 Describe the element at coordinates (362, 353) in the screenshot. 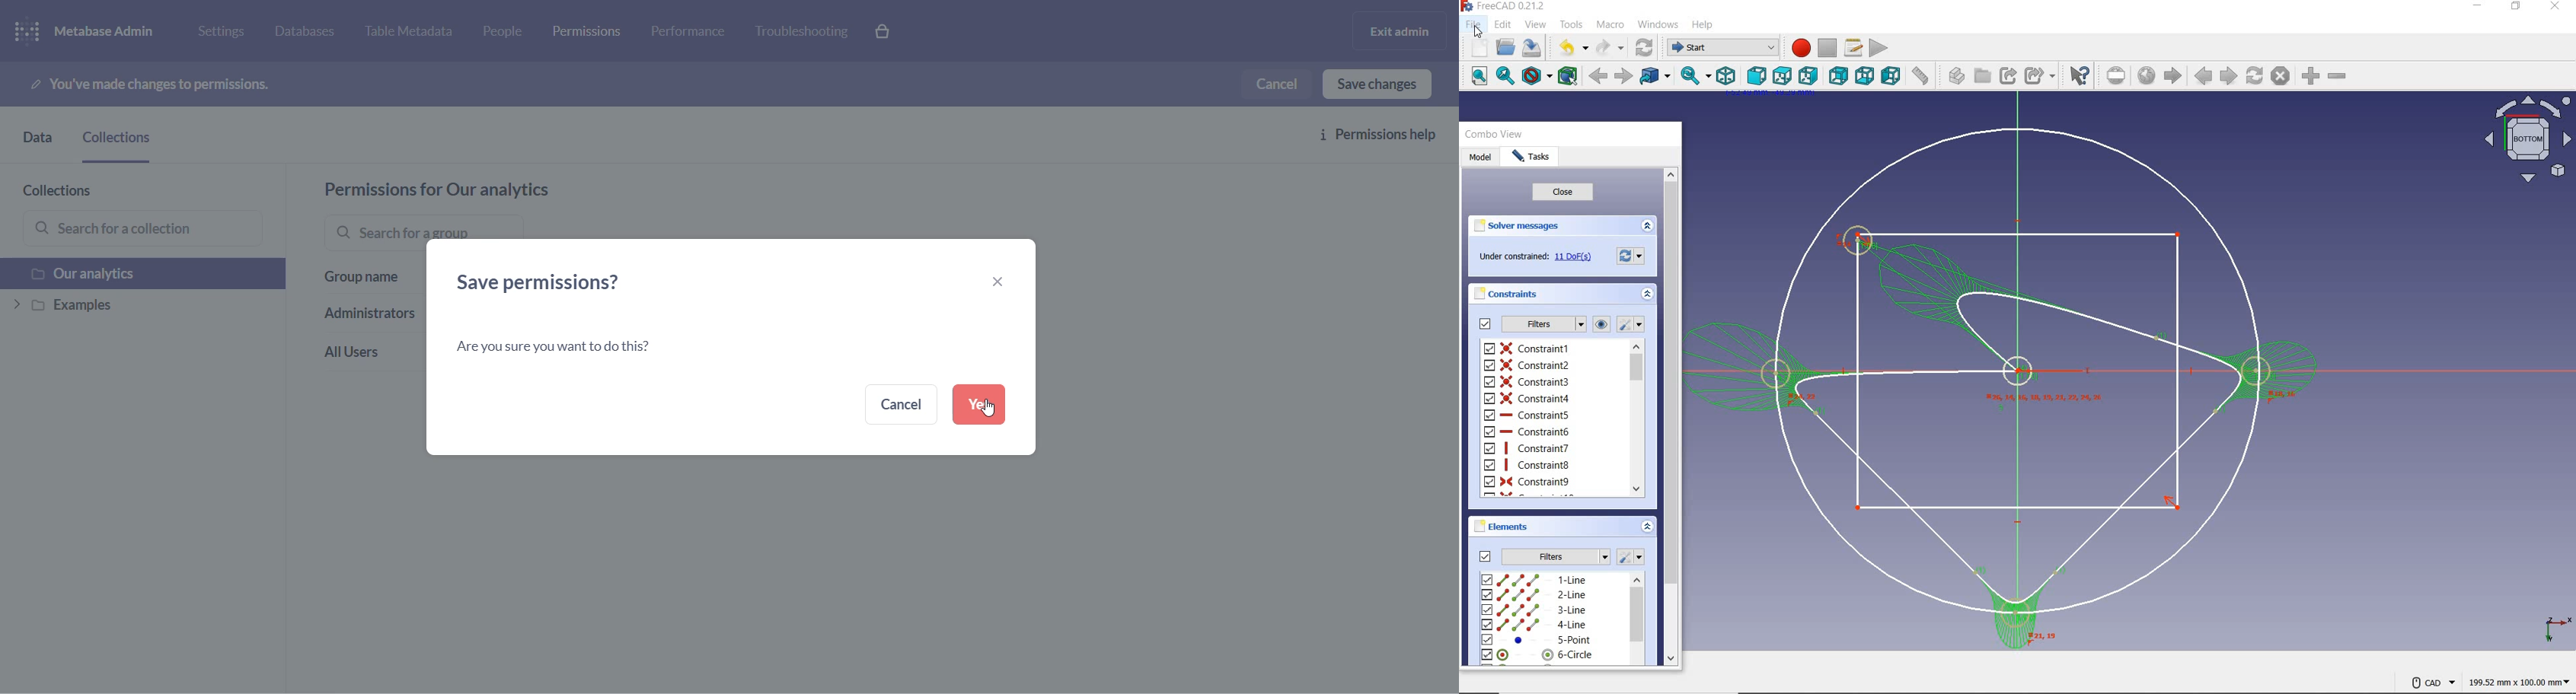

I see `all users group` at that location.